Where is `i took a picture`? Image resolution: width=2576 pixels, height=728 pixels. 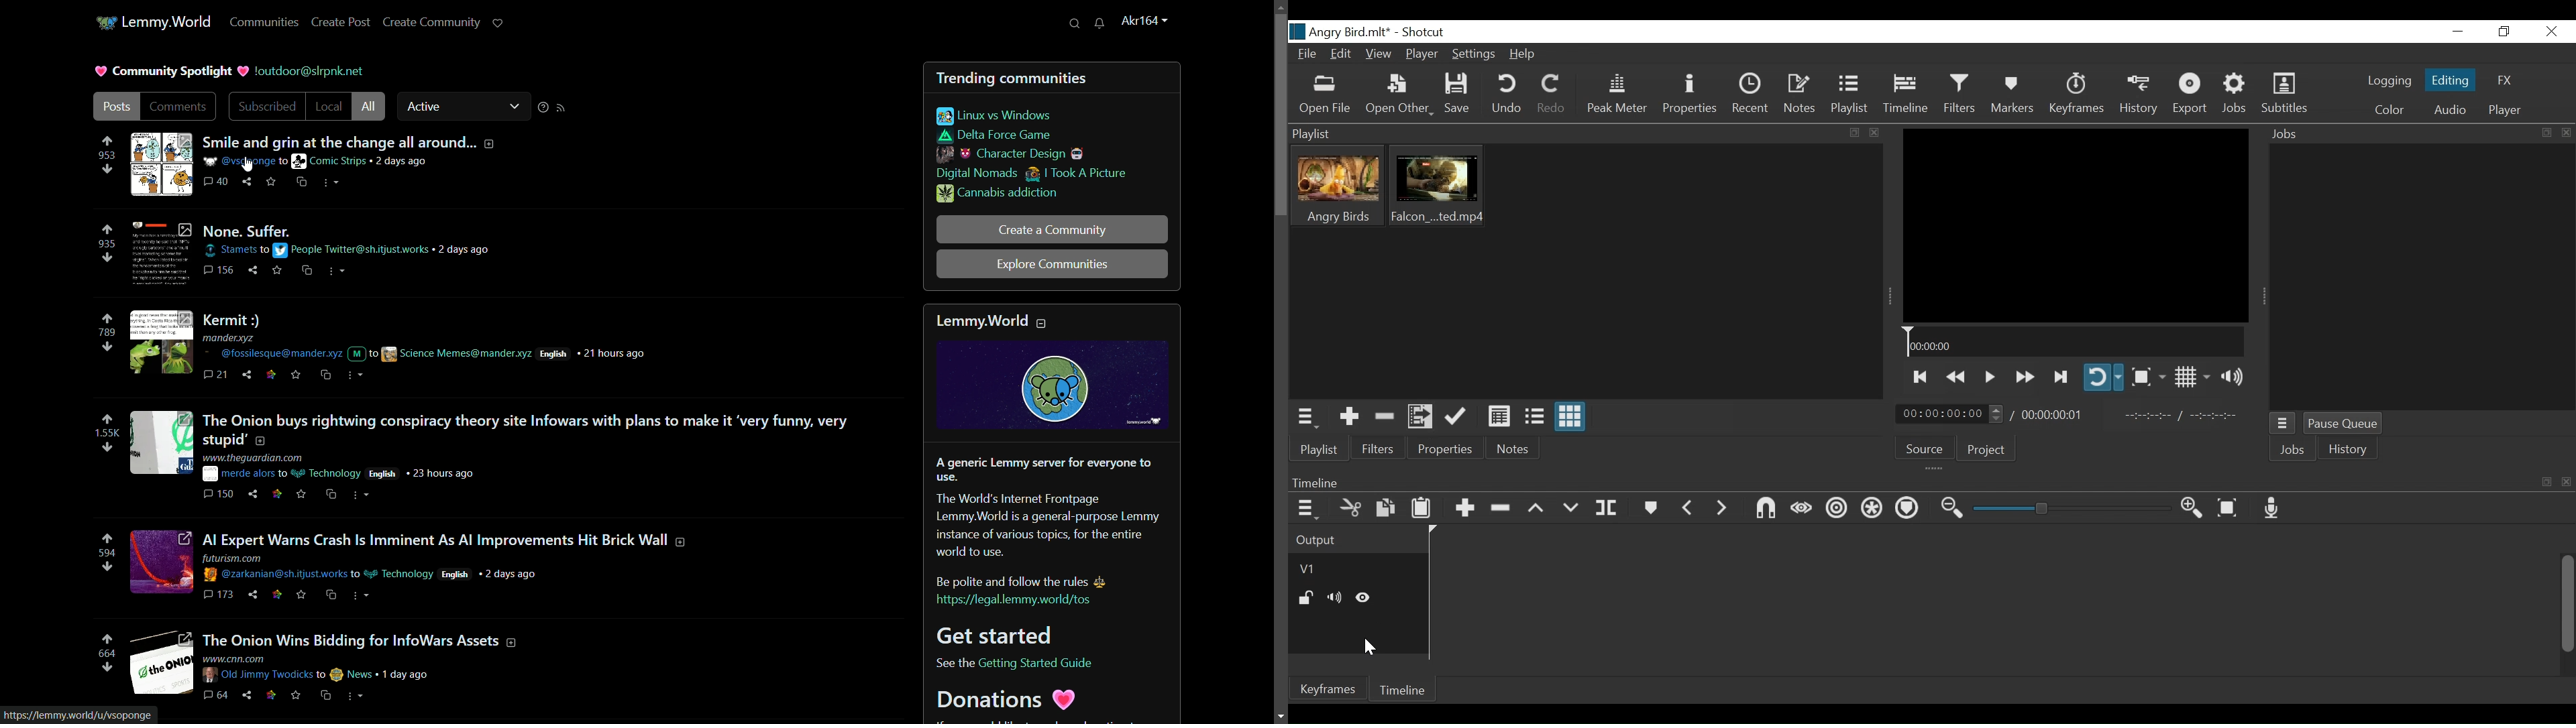 i took a picture is located at coordinates (1077, 174).